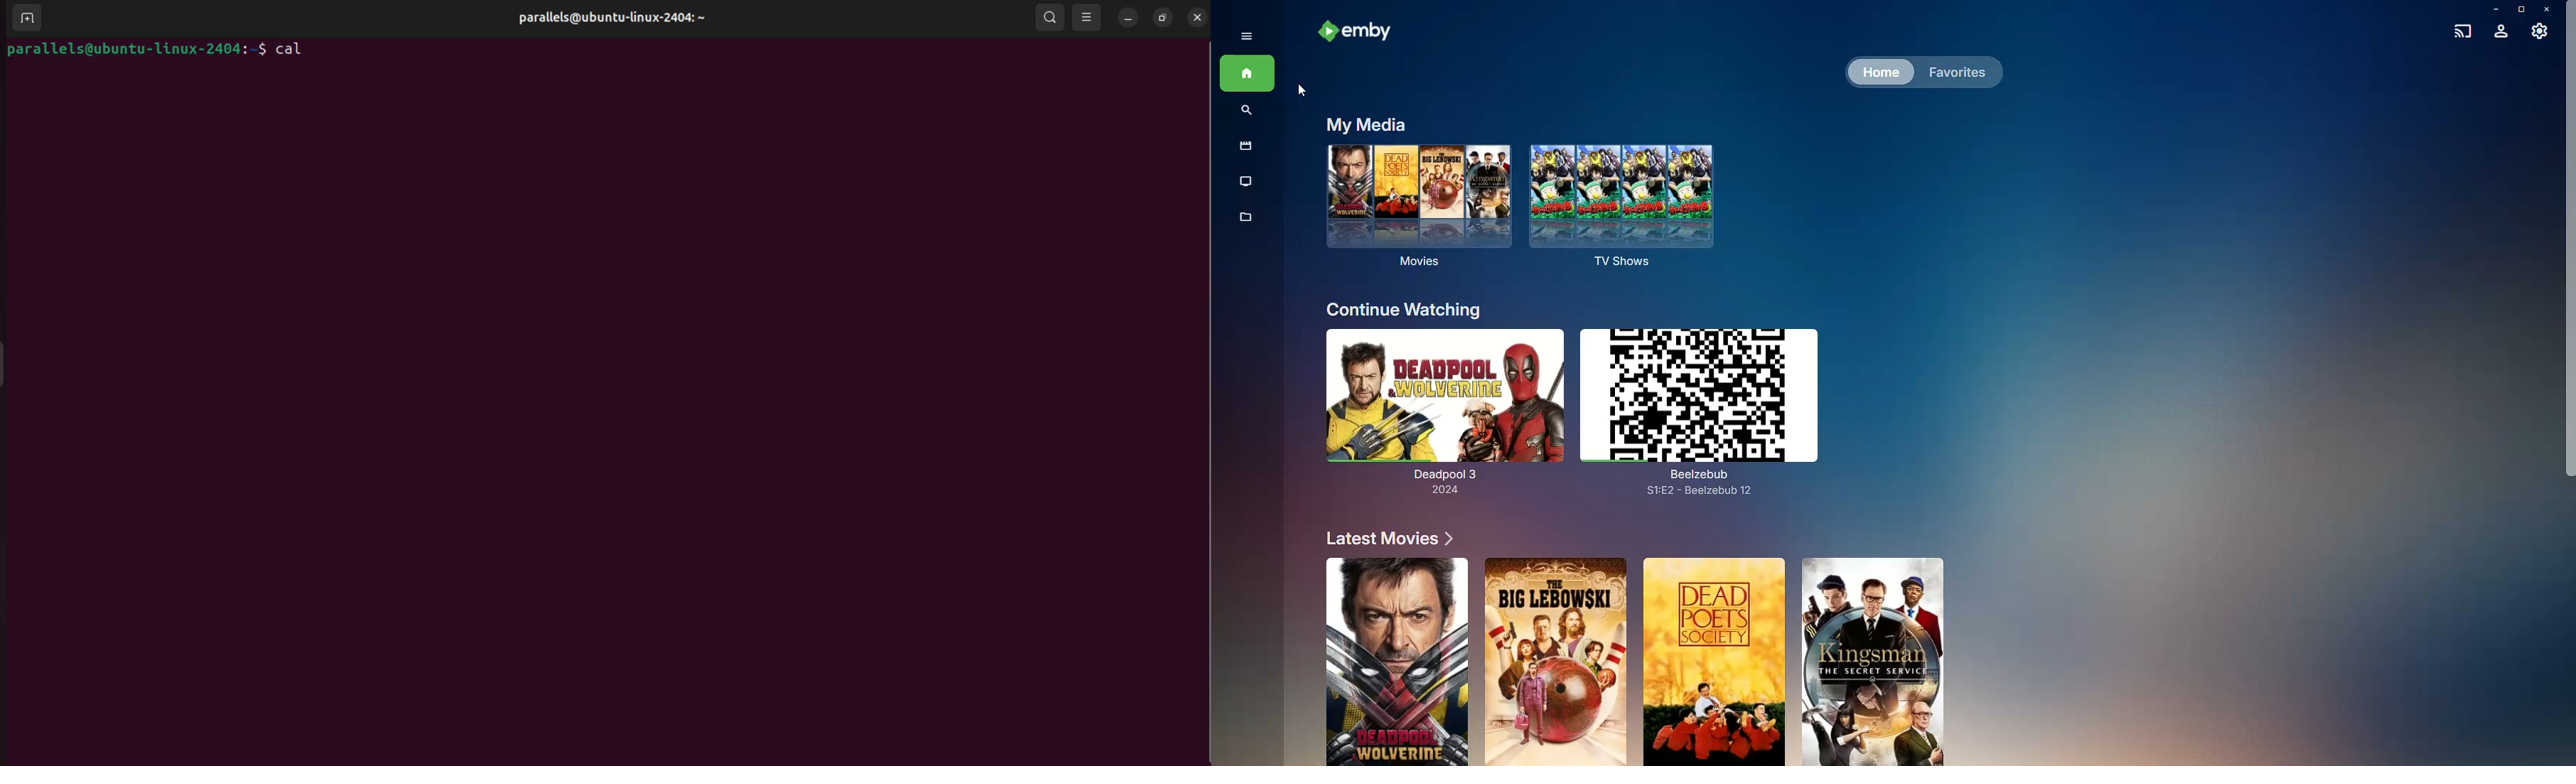  Describe the element at coordinates (1361, 33) in the screenshot. I see `emby` at that location.